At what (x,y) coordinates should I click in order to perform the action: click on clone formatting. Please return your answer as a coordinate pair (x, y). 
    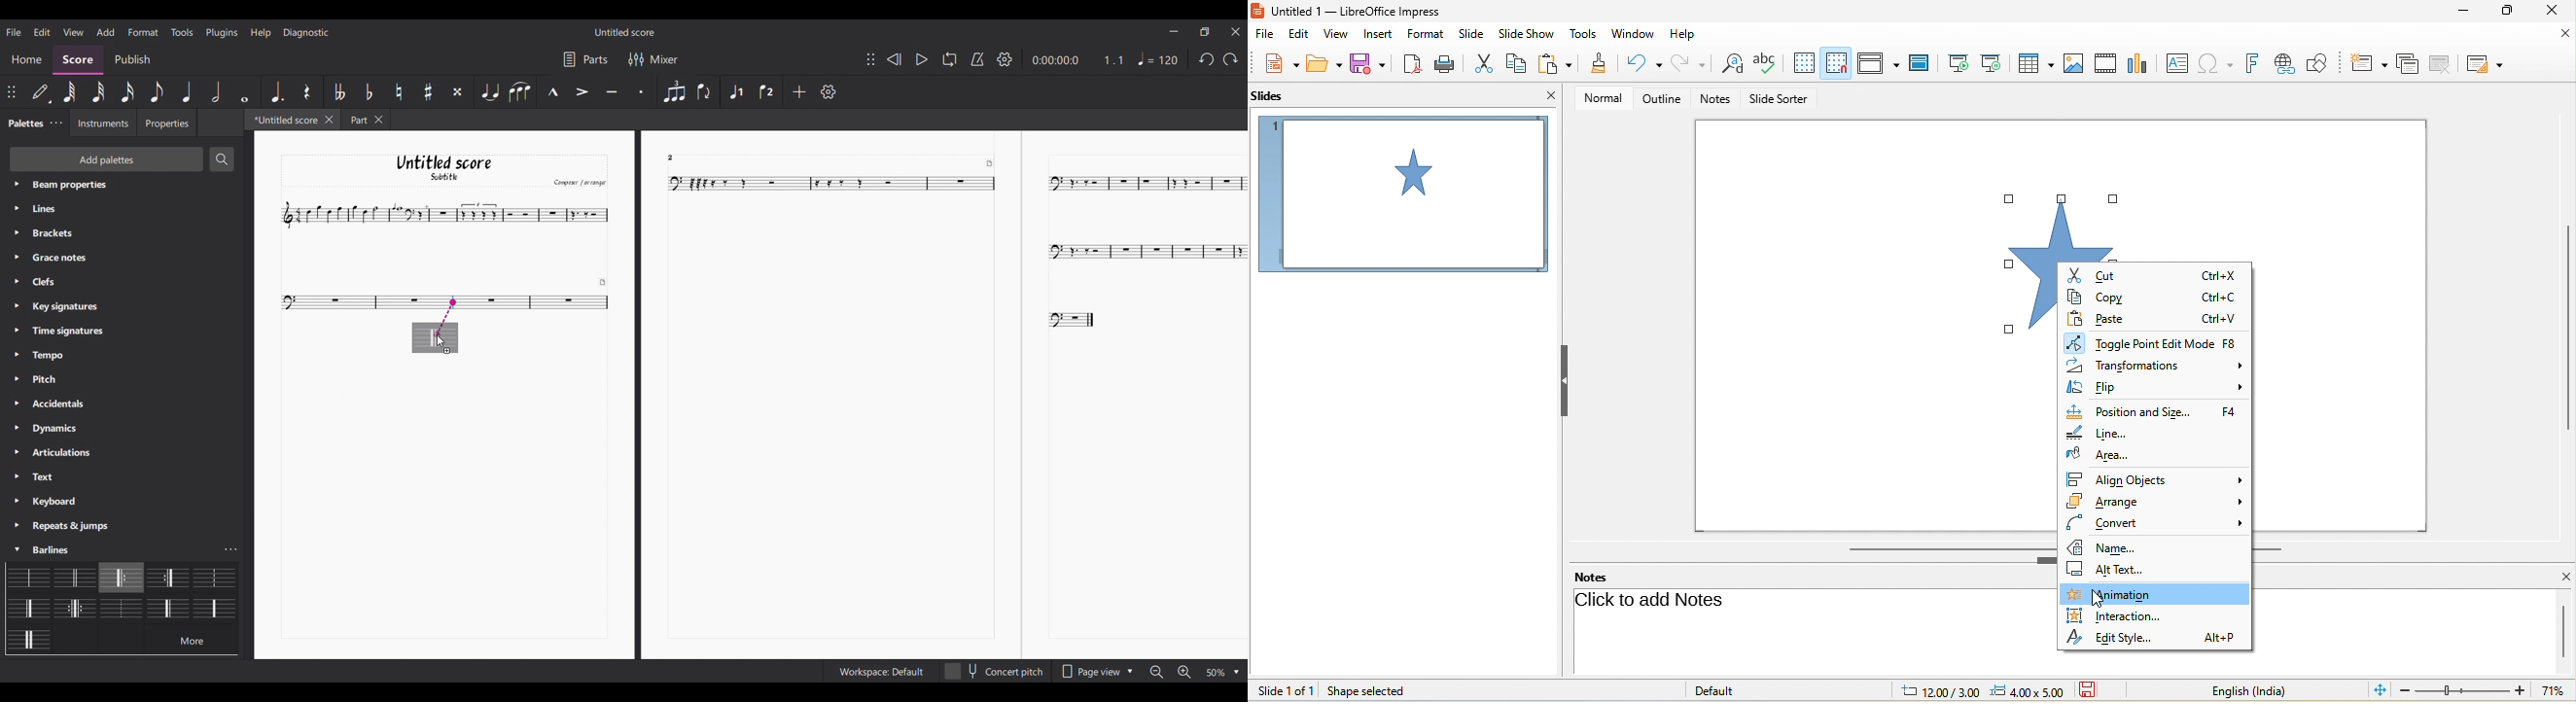
    Looking at the image, I should click on (1598, 62).